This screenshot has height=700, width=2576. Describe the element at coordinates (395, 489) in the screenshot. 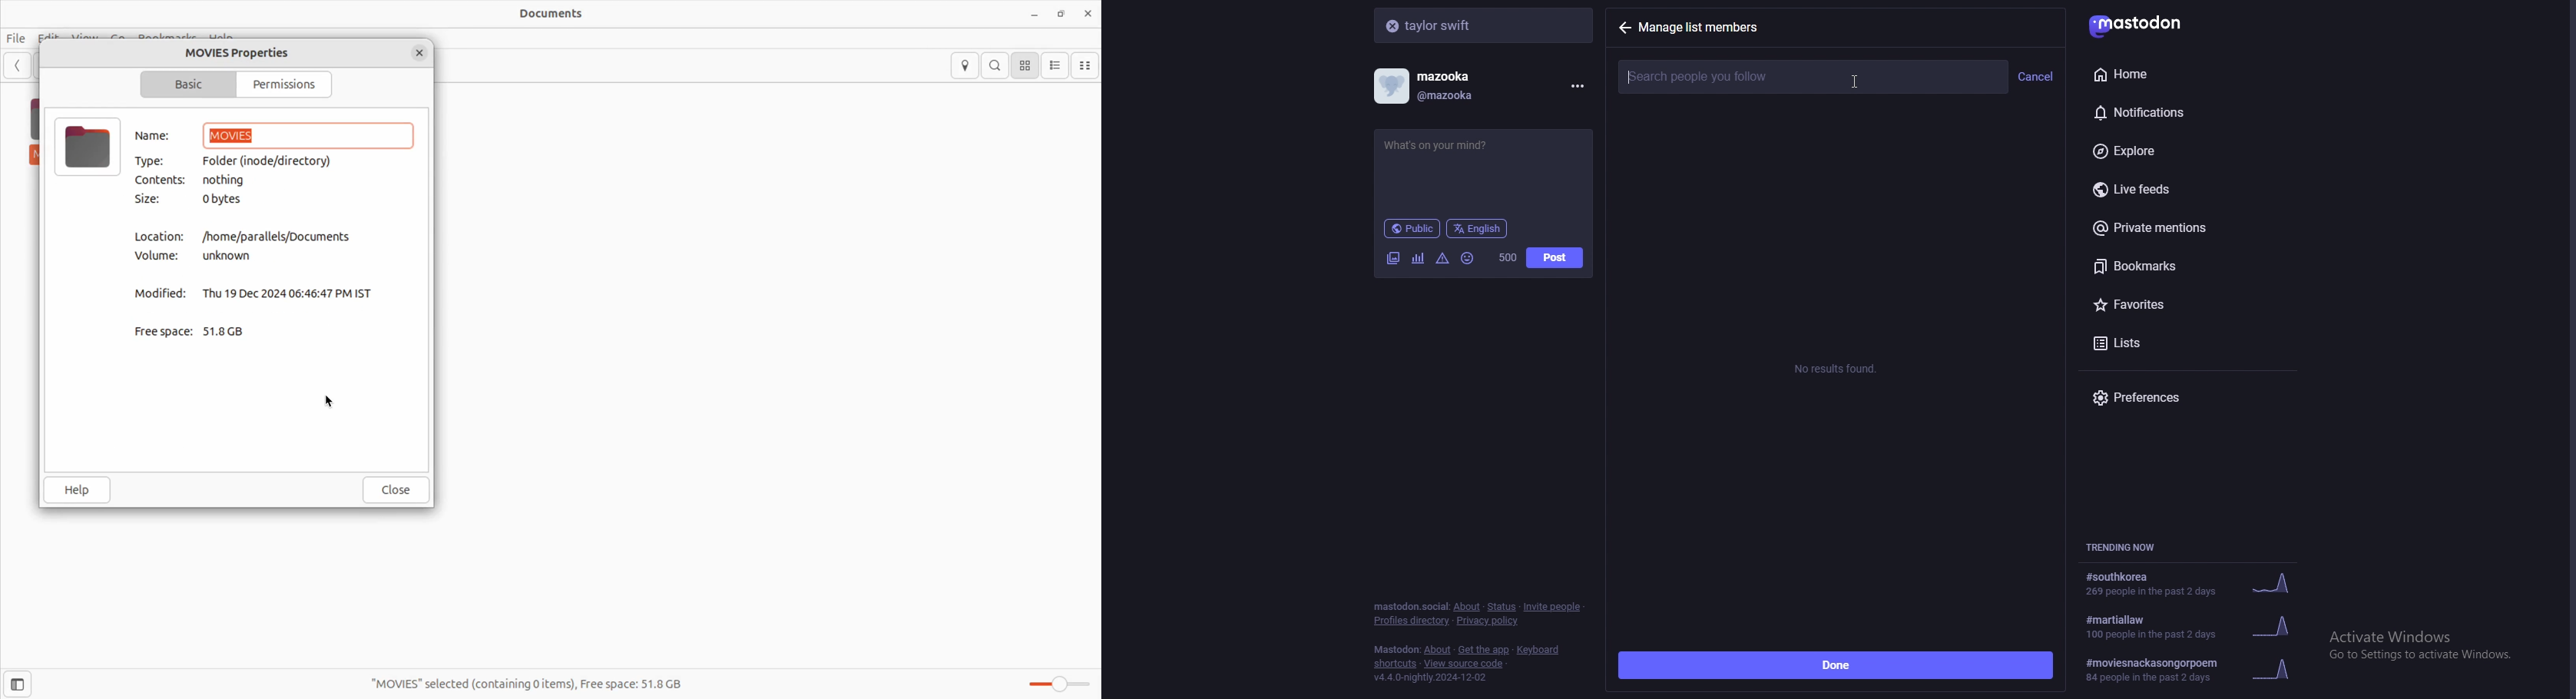

I see `Close` at that location.